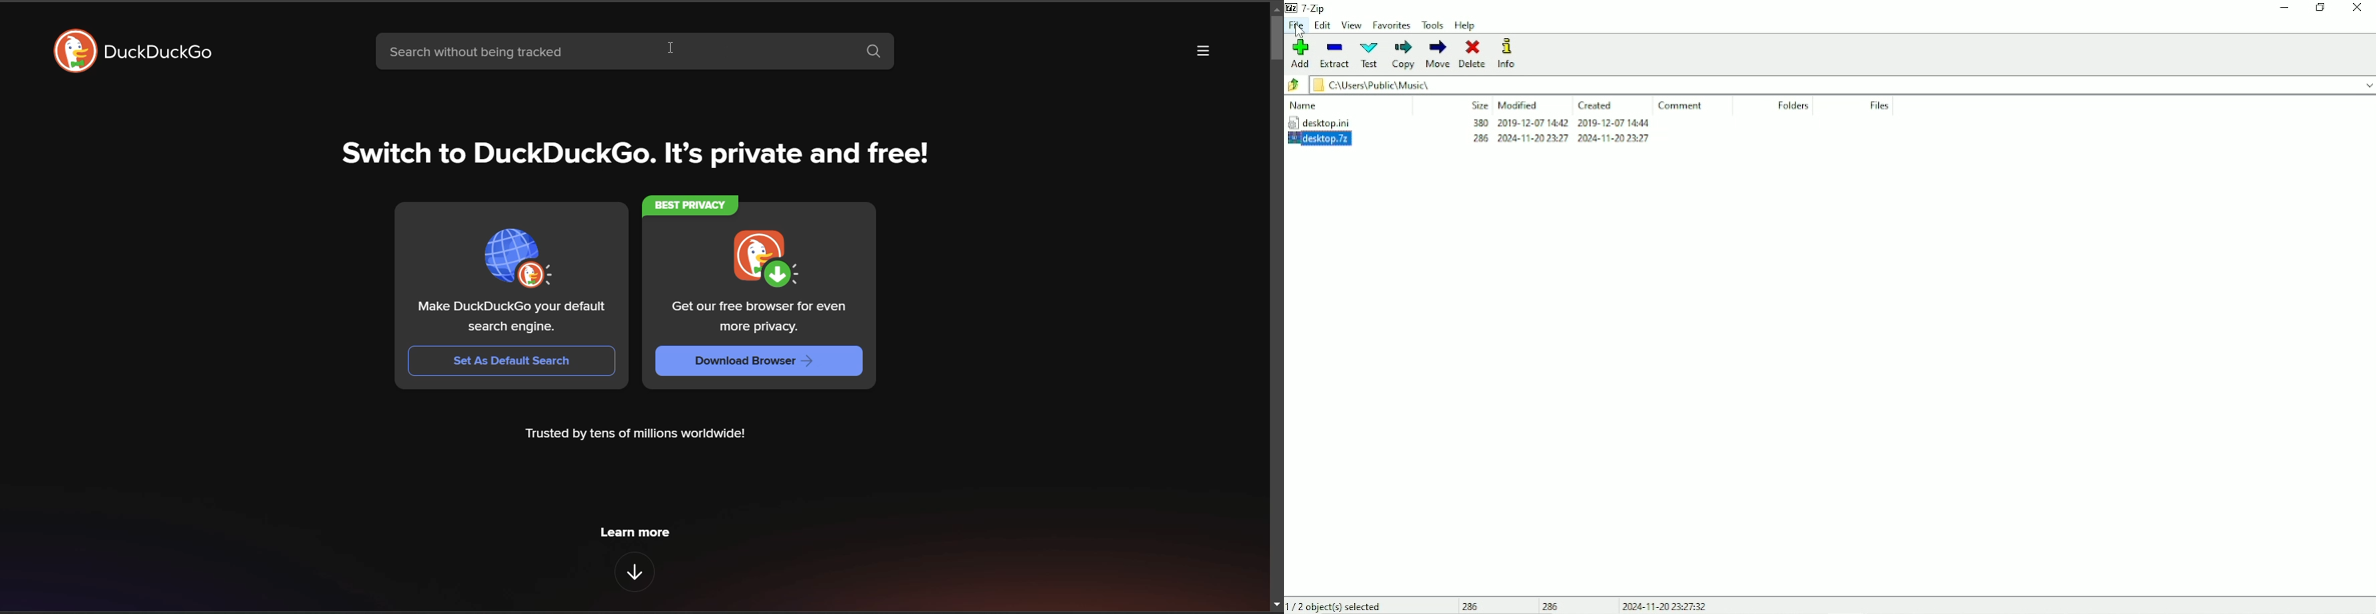  I want to click on Date and Time, so click(1663, 606).